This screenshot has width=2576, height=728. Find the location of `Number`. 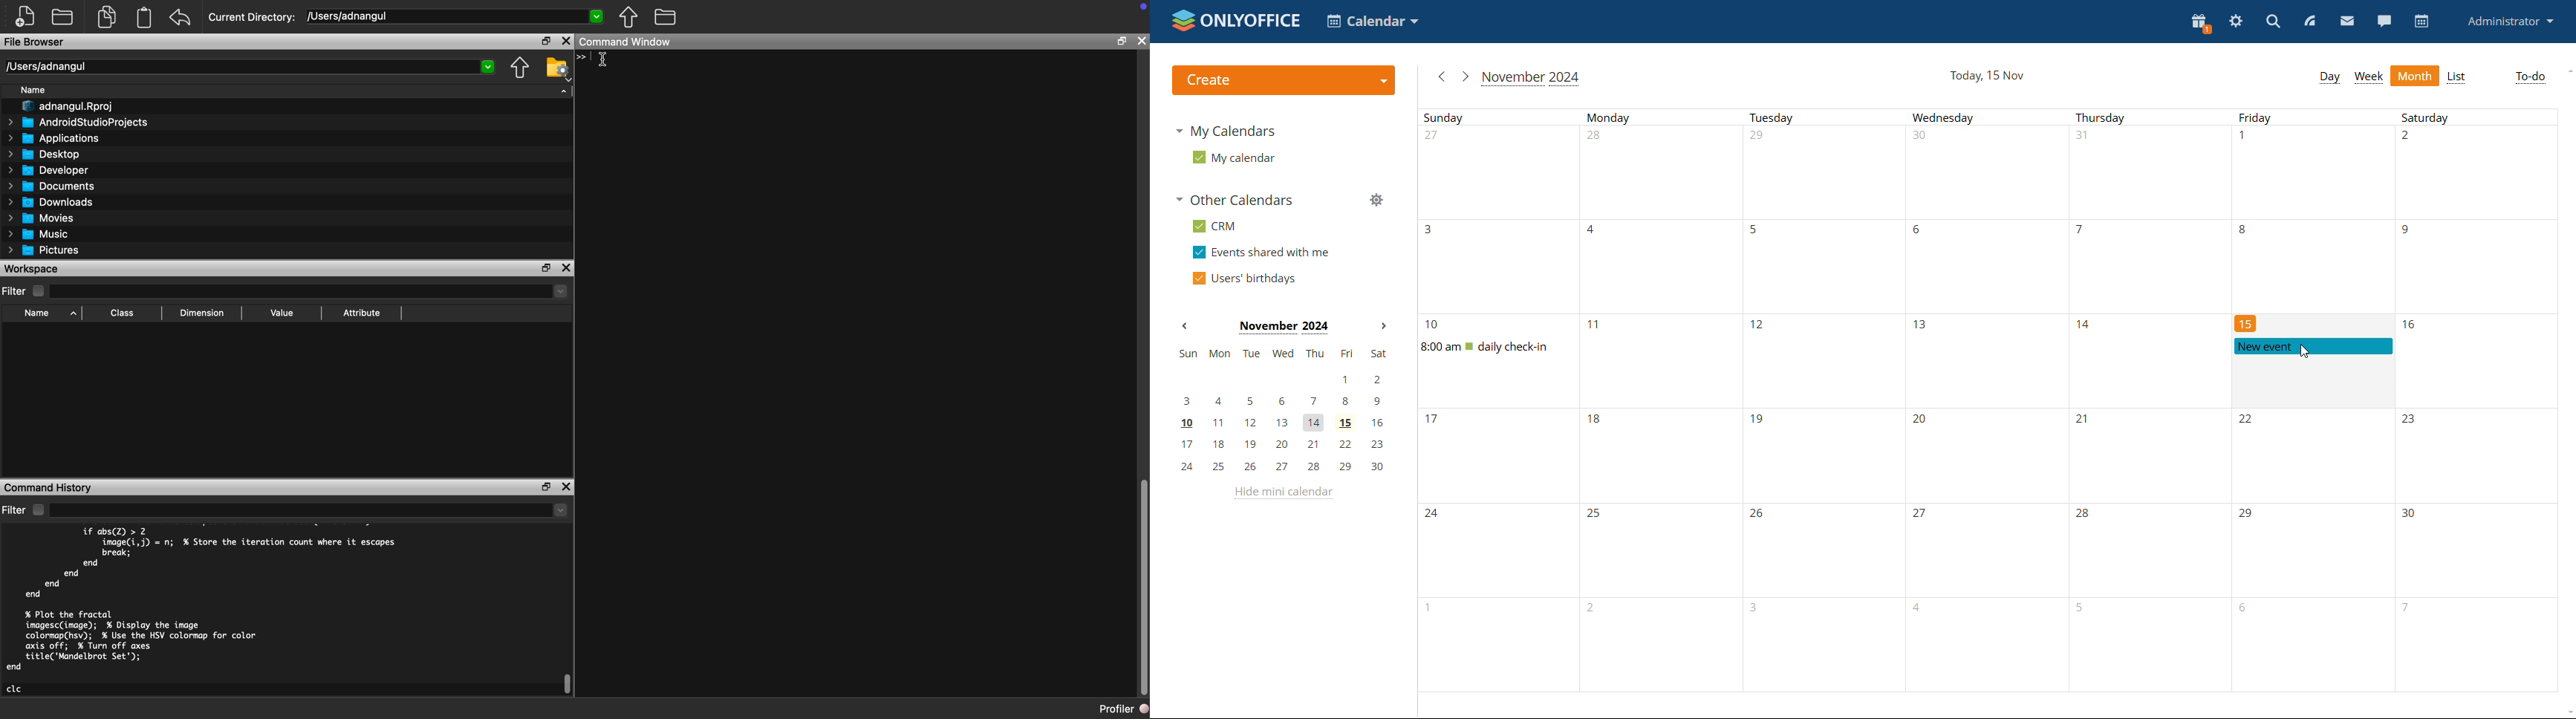

Number is located at coordinates (2250, 515).